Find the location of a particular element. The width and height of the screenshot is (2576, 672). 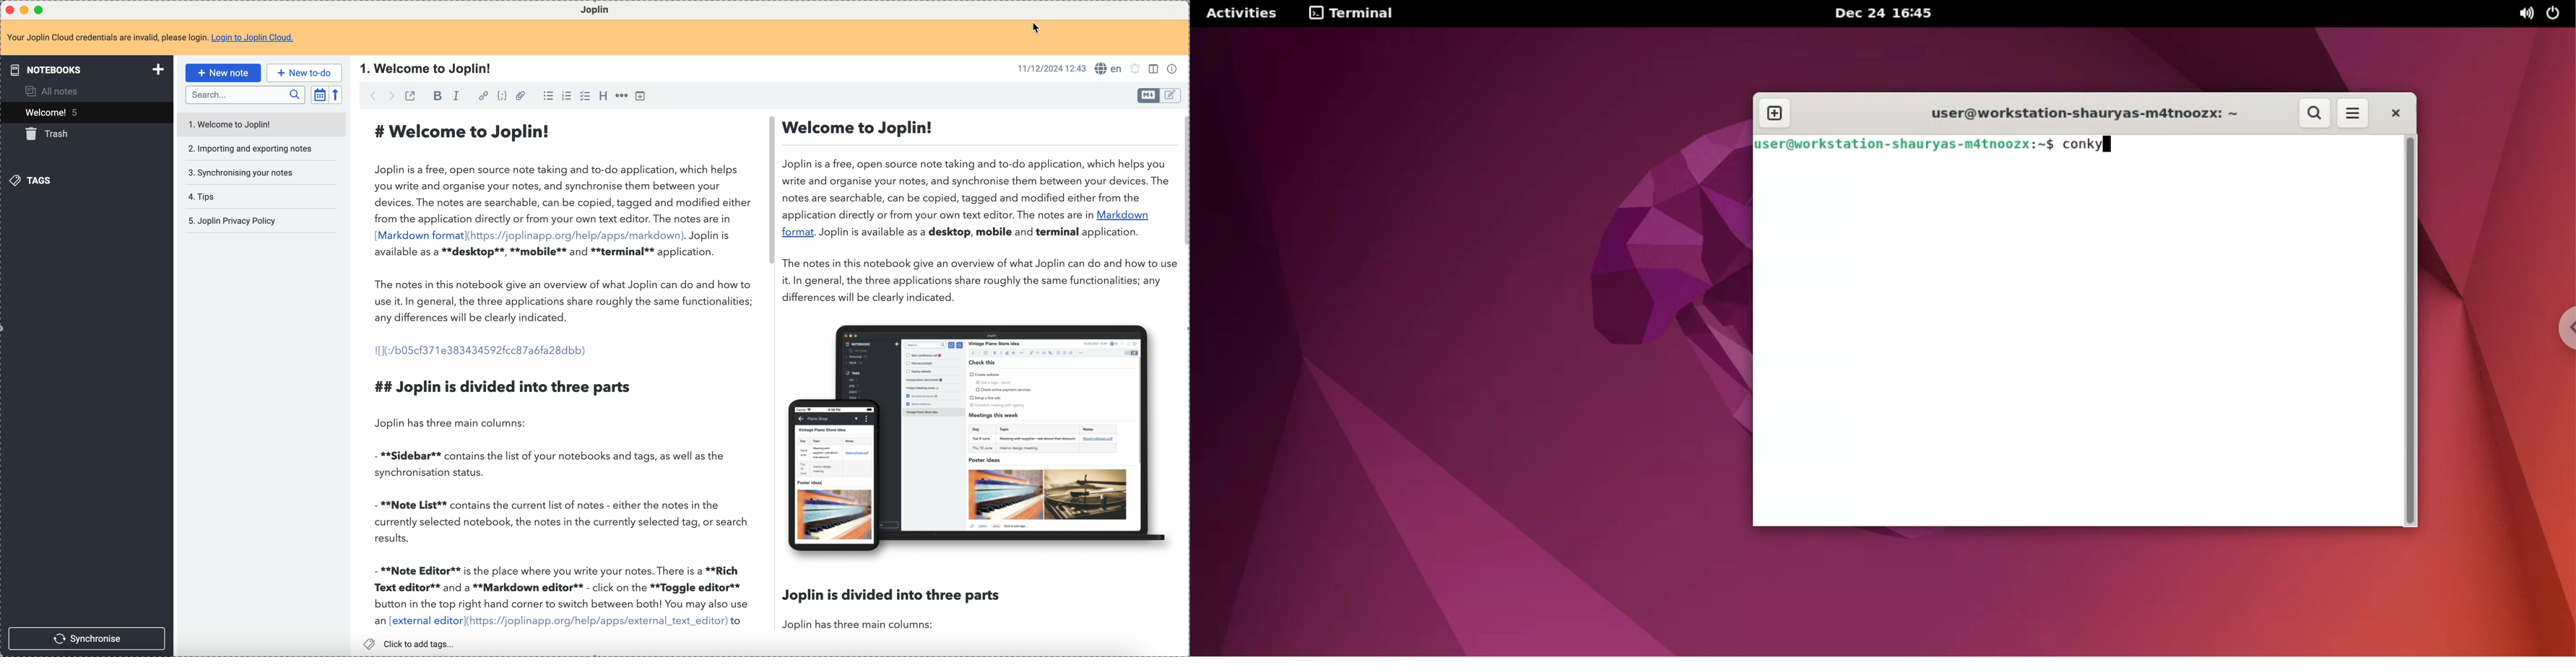

## Joplin is divided into three parts is located at coordinates (505, 387).